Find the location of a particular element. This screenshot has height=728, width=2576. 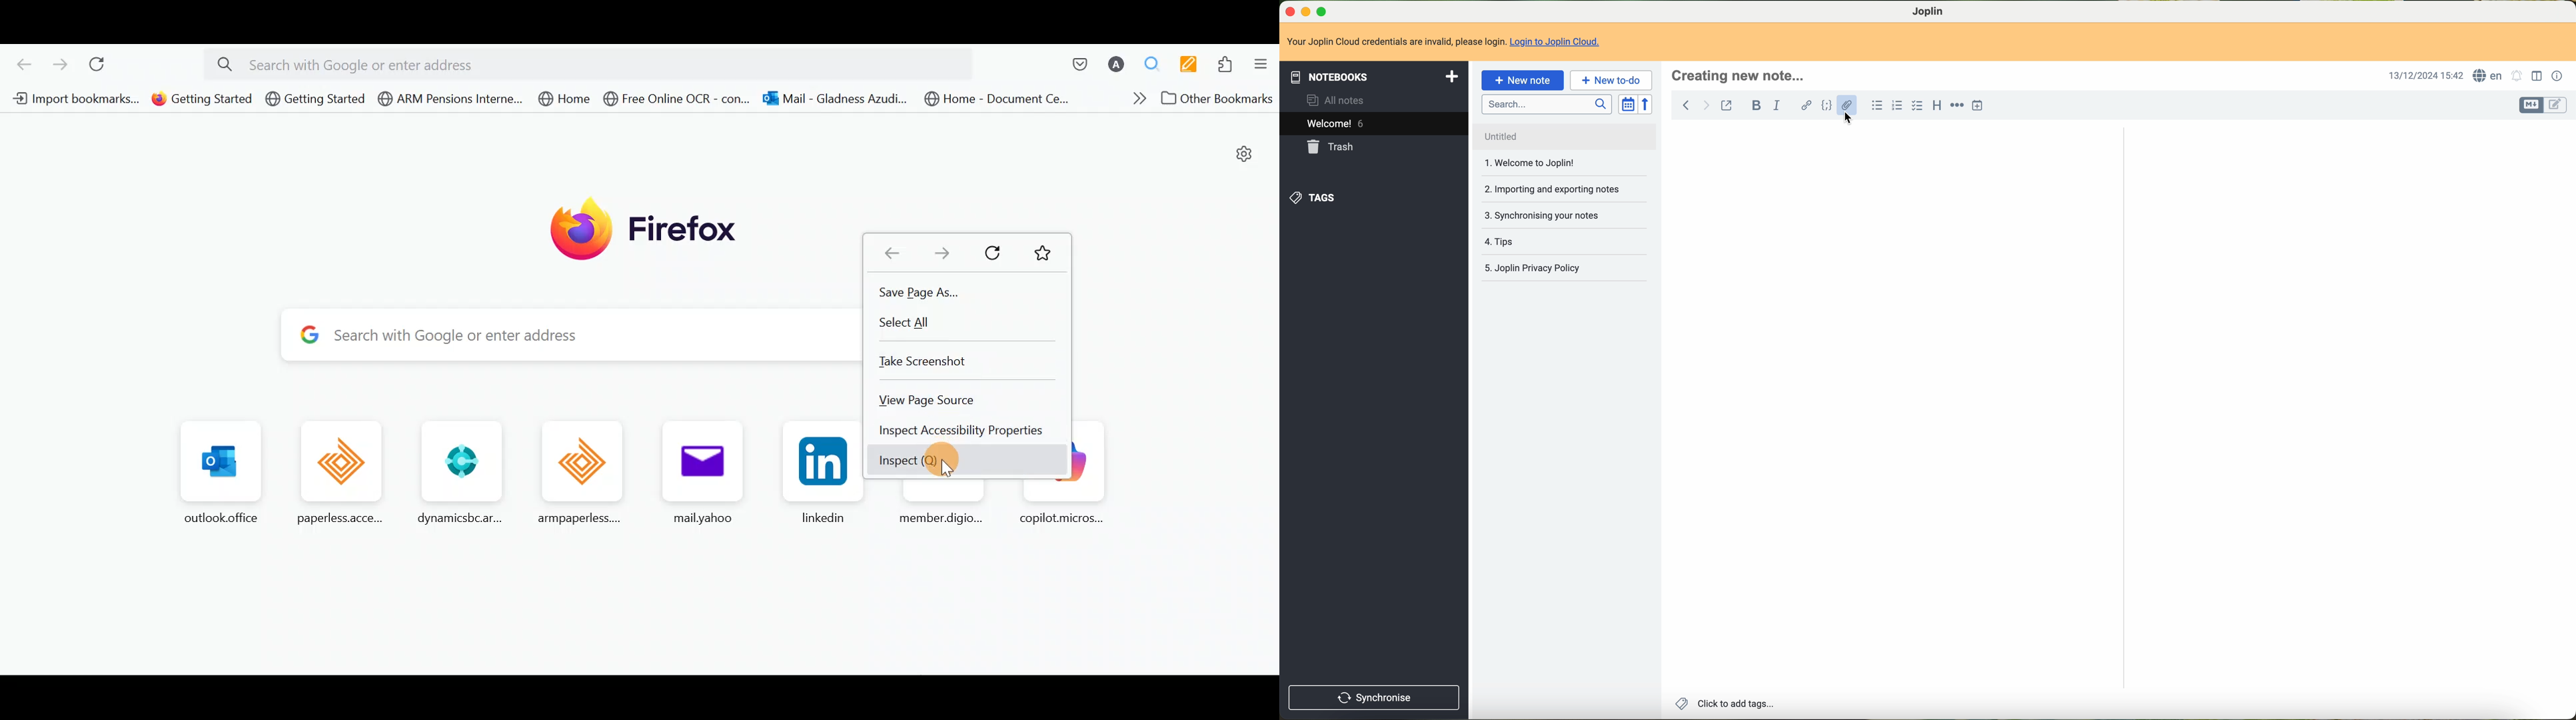

Account is located at coordinates (1117, 59).